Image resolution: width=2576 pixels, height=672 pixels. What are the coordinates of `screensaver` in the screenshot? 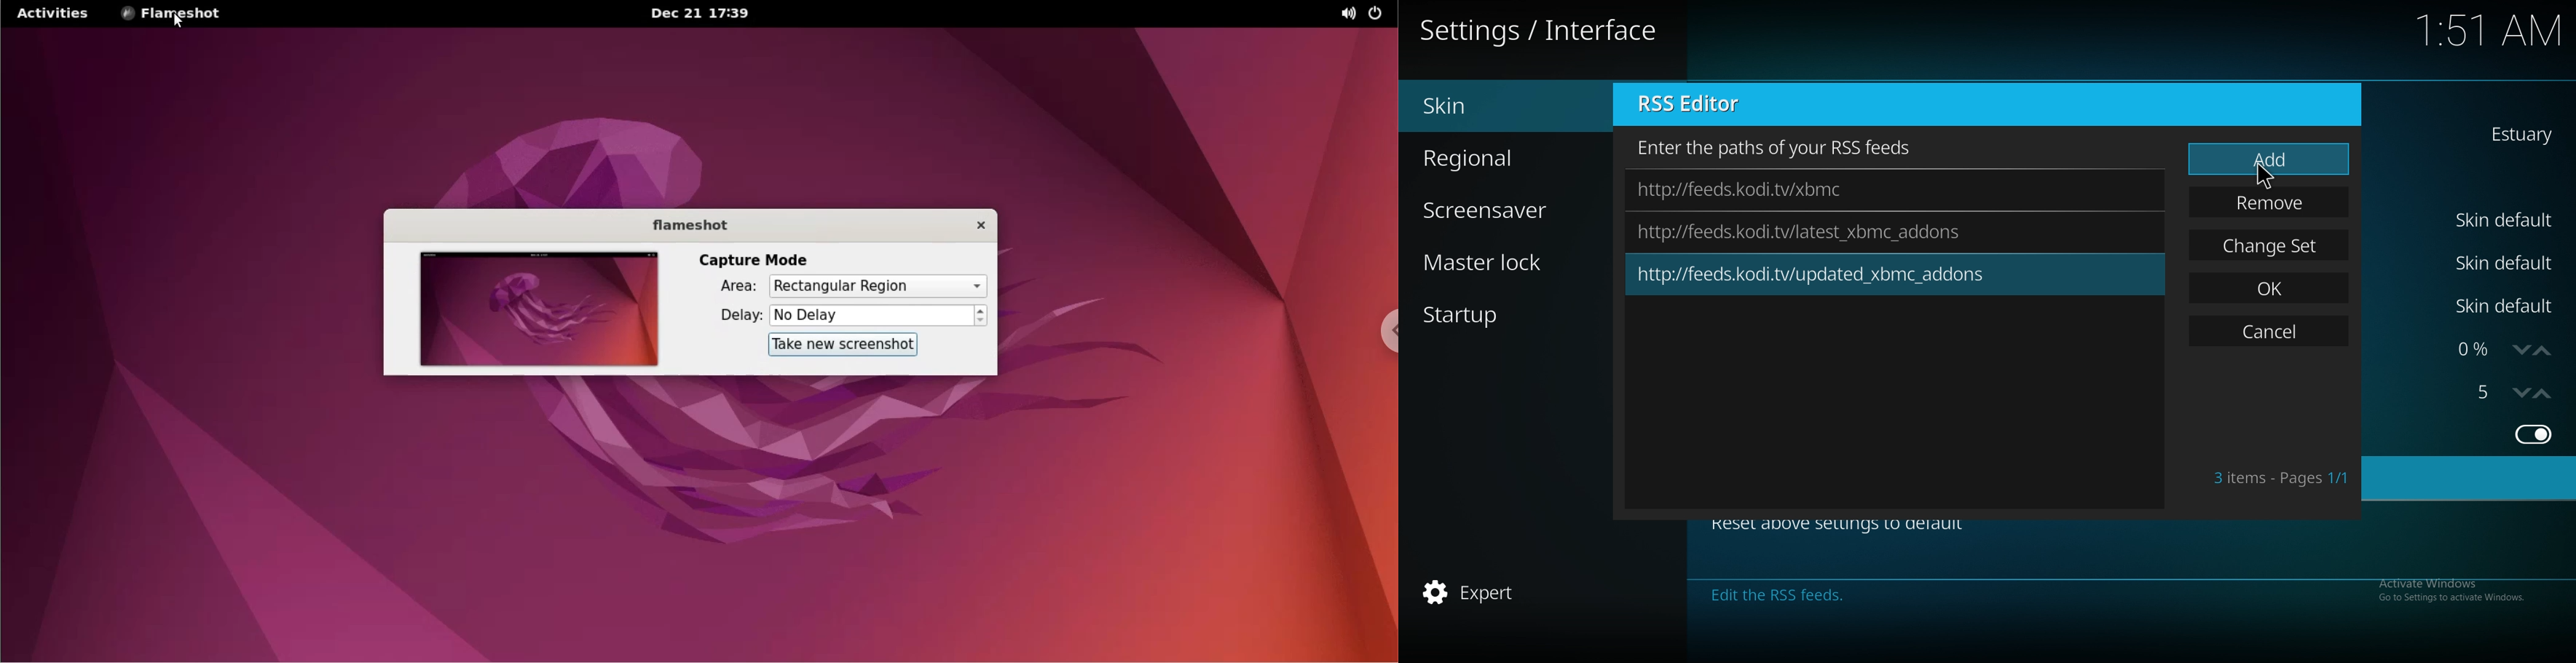 It's located at (1500, 209).